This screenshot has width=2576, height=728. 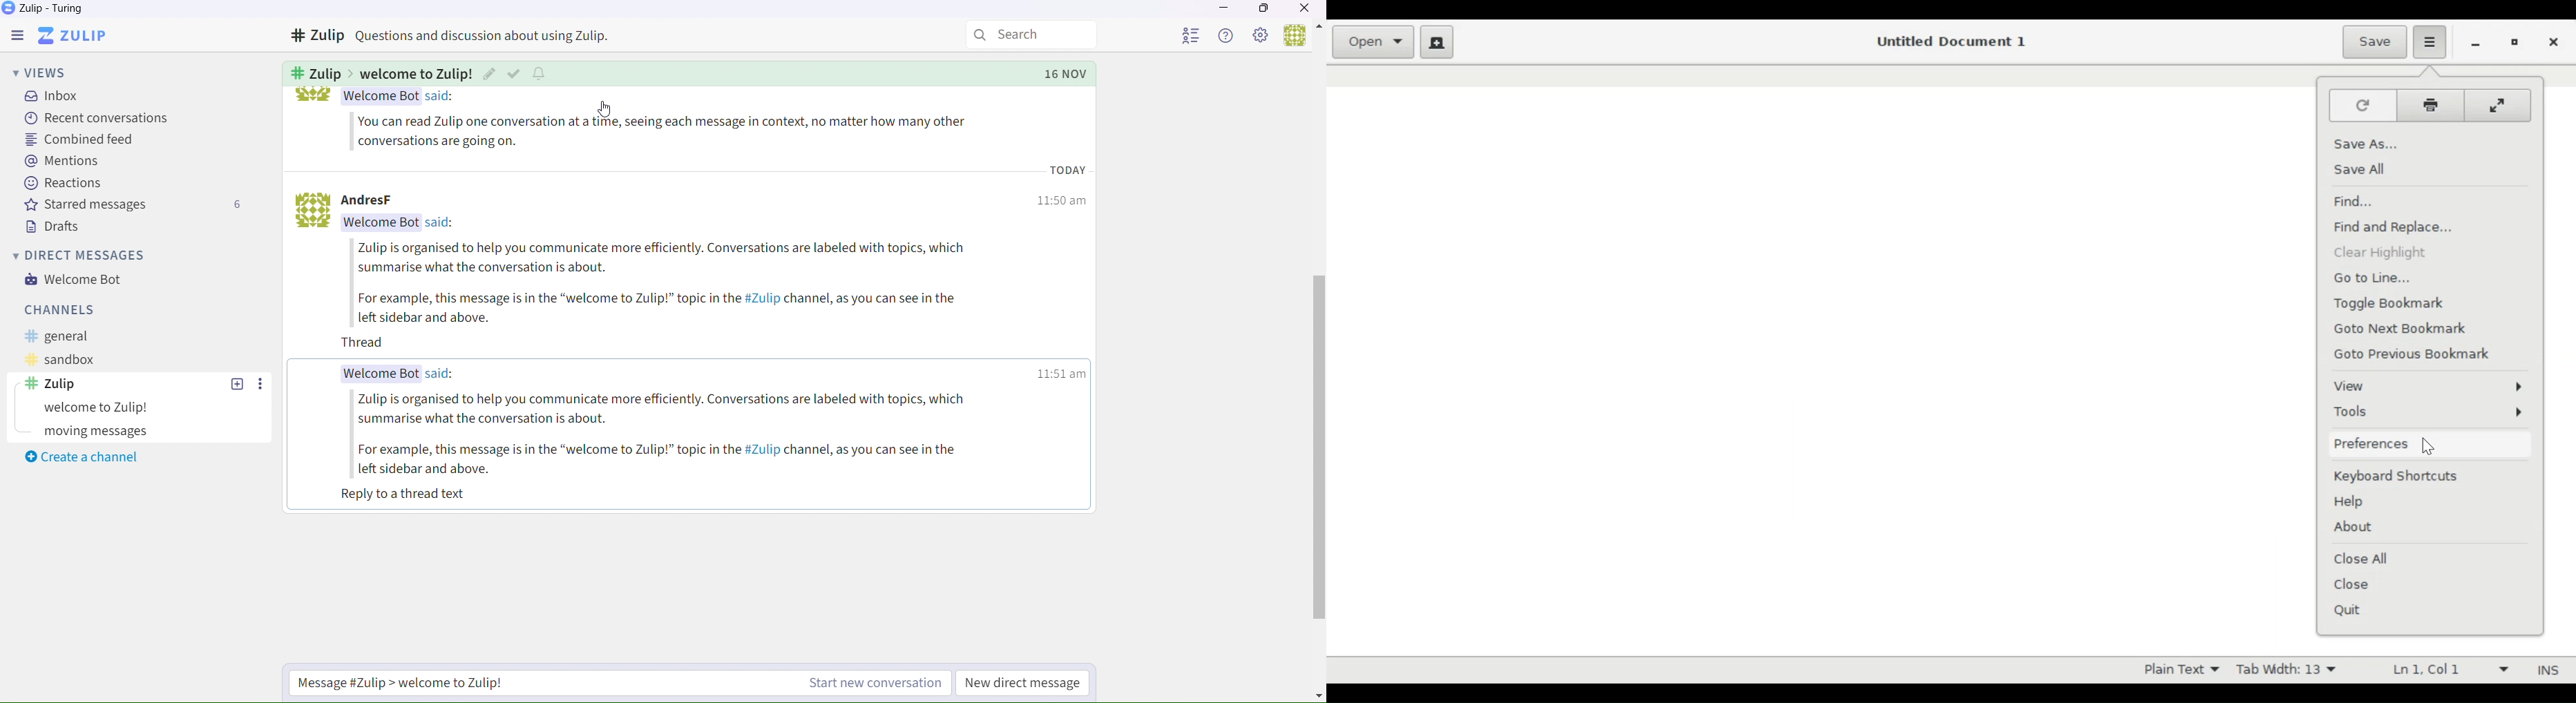 I want to click on , so click(x=238, y=384).